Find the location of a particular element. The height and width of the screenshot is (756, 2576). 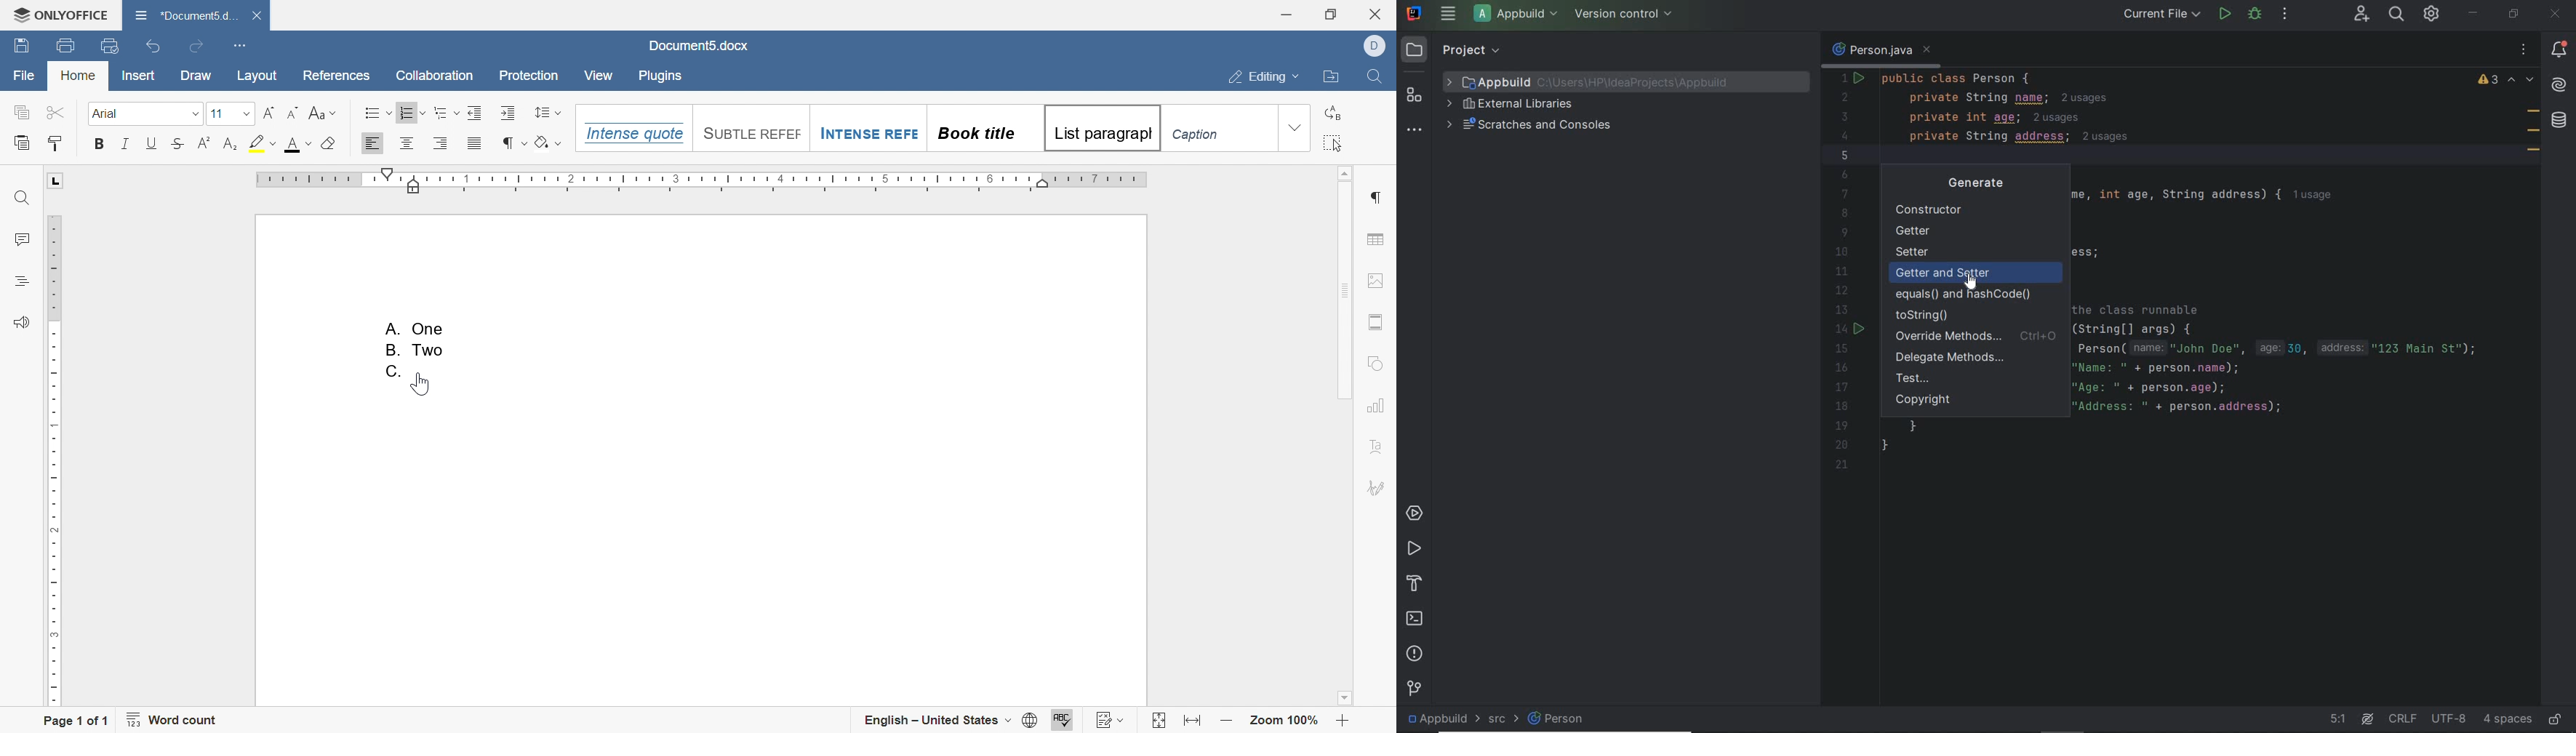

AI Assistant is located at coordinates (2559, 86).